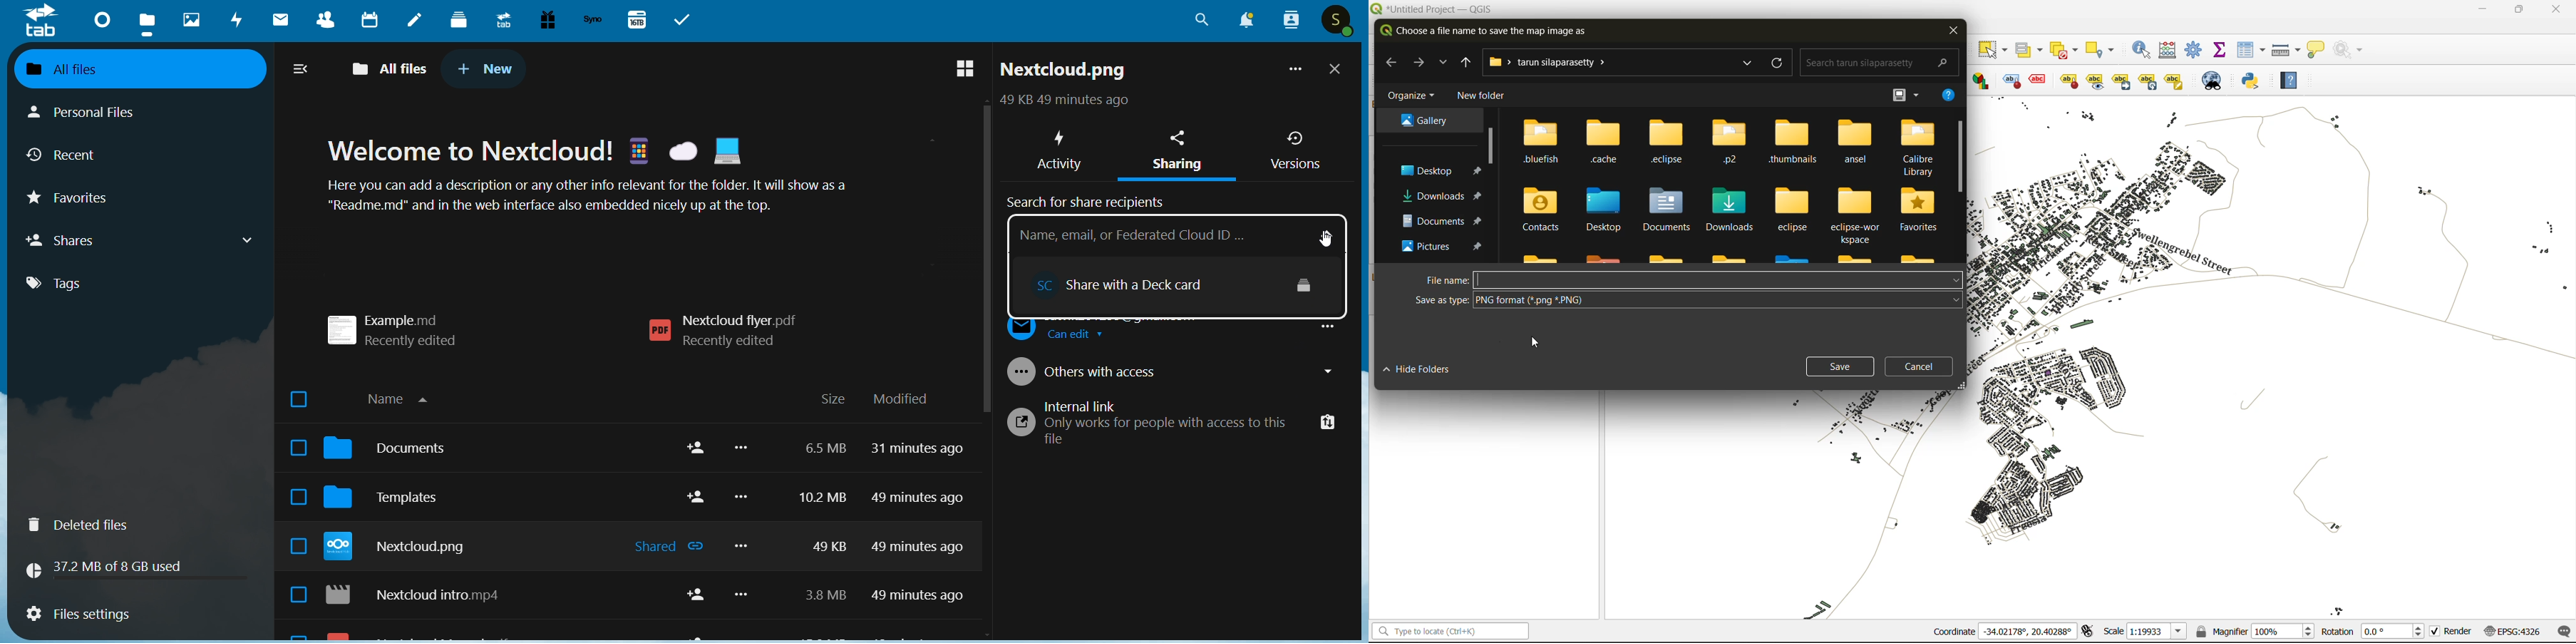 The width and height of the screenshot is (2576, 644). Describe the element at coordinates (592, 20) in the screenshot. I see `synology` at that location.